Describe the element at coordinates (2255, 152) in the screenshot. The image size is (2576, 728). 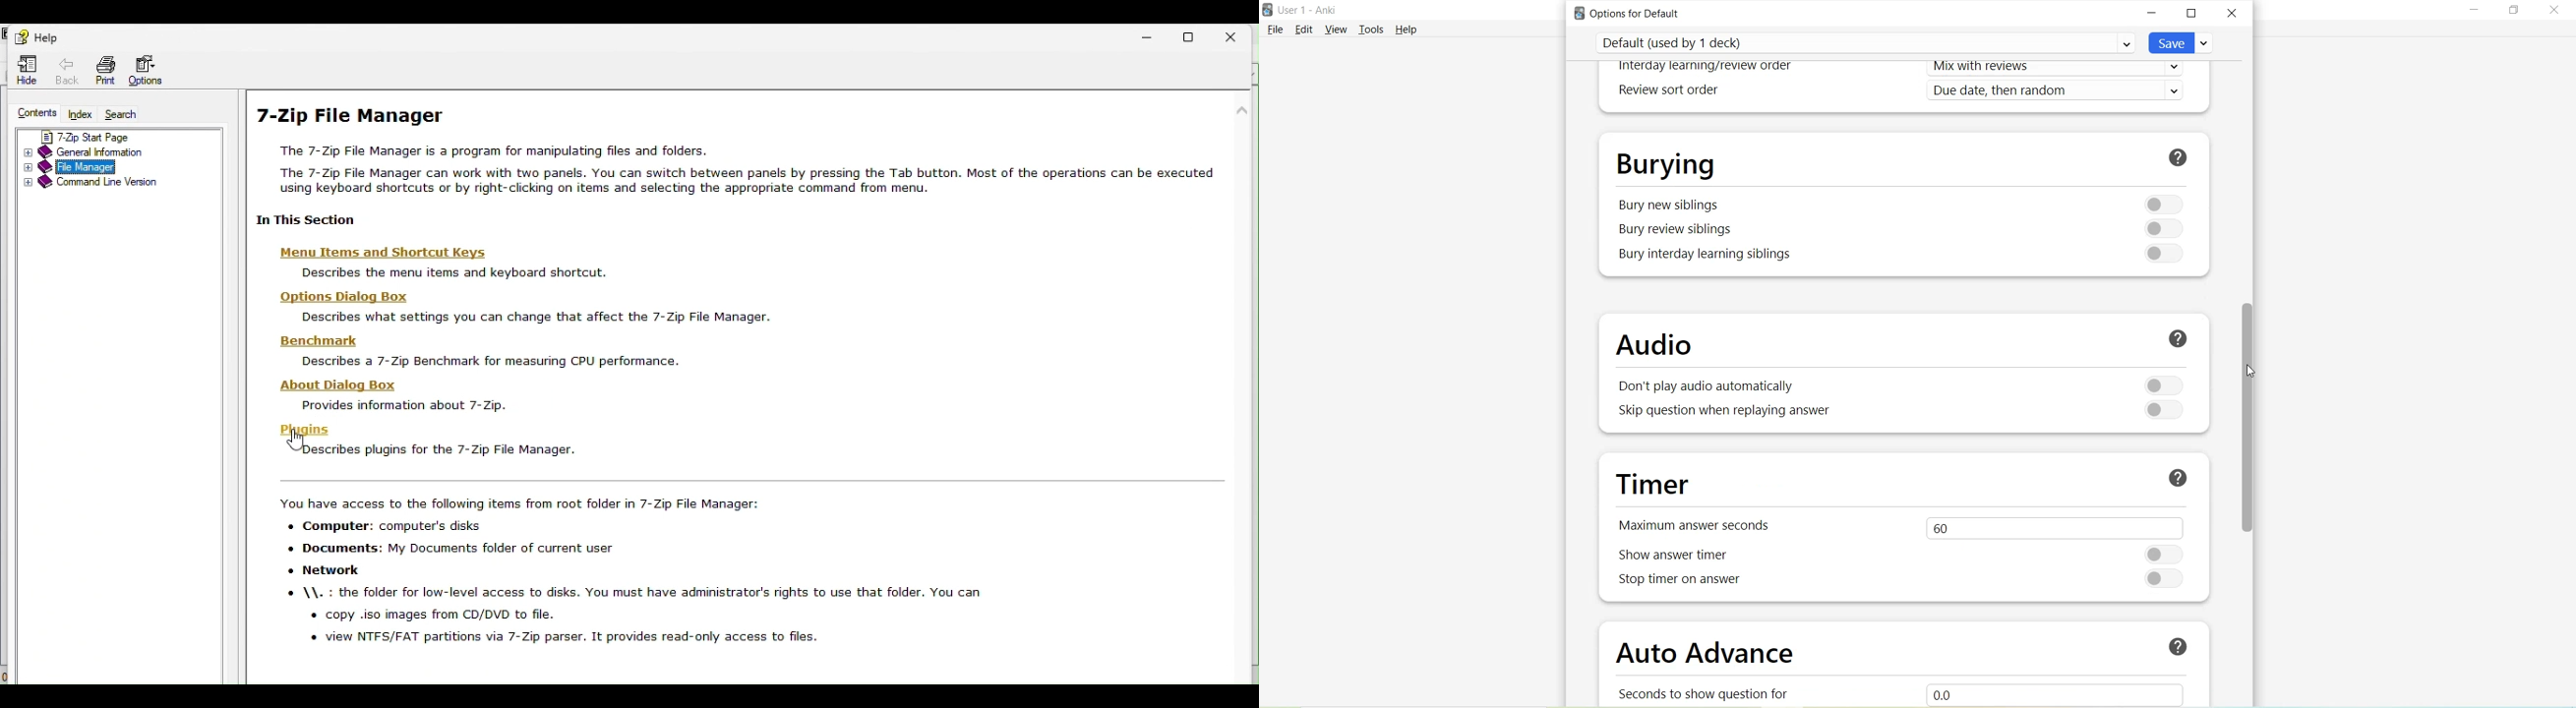
I see `Scroll` at that location.